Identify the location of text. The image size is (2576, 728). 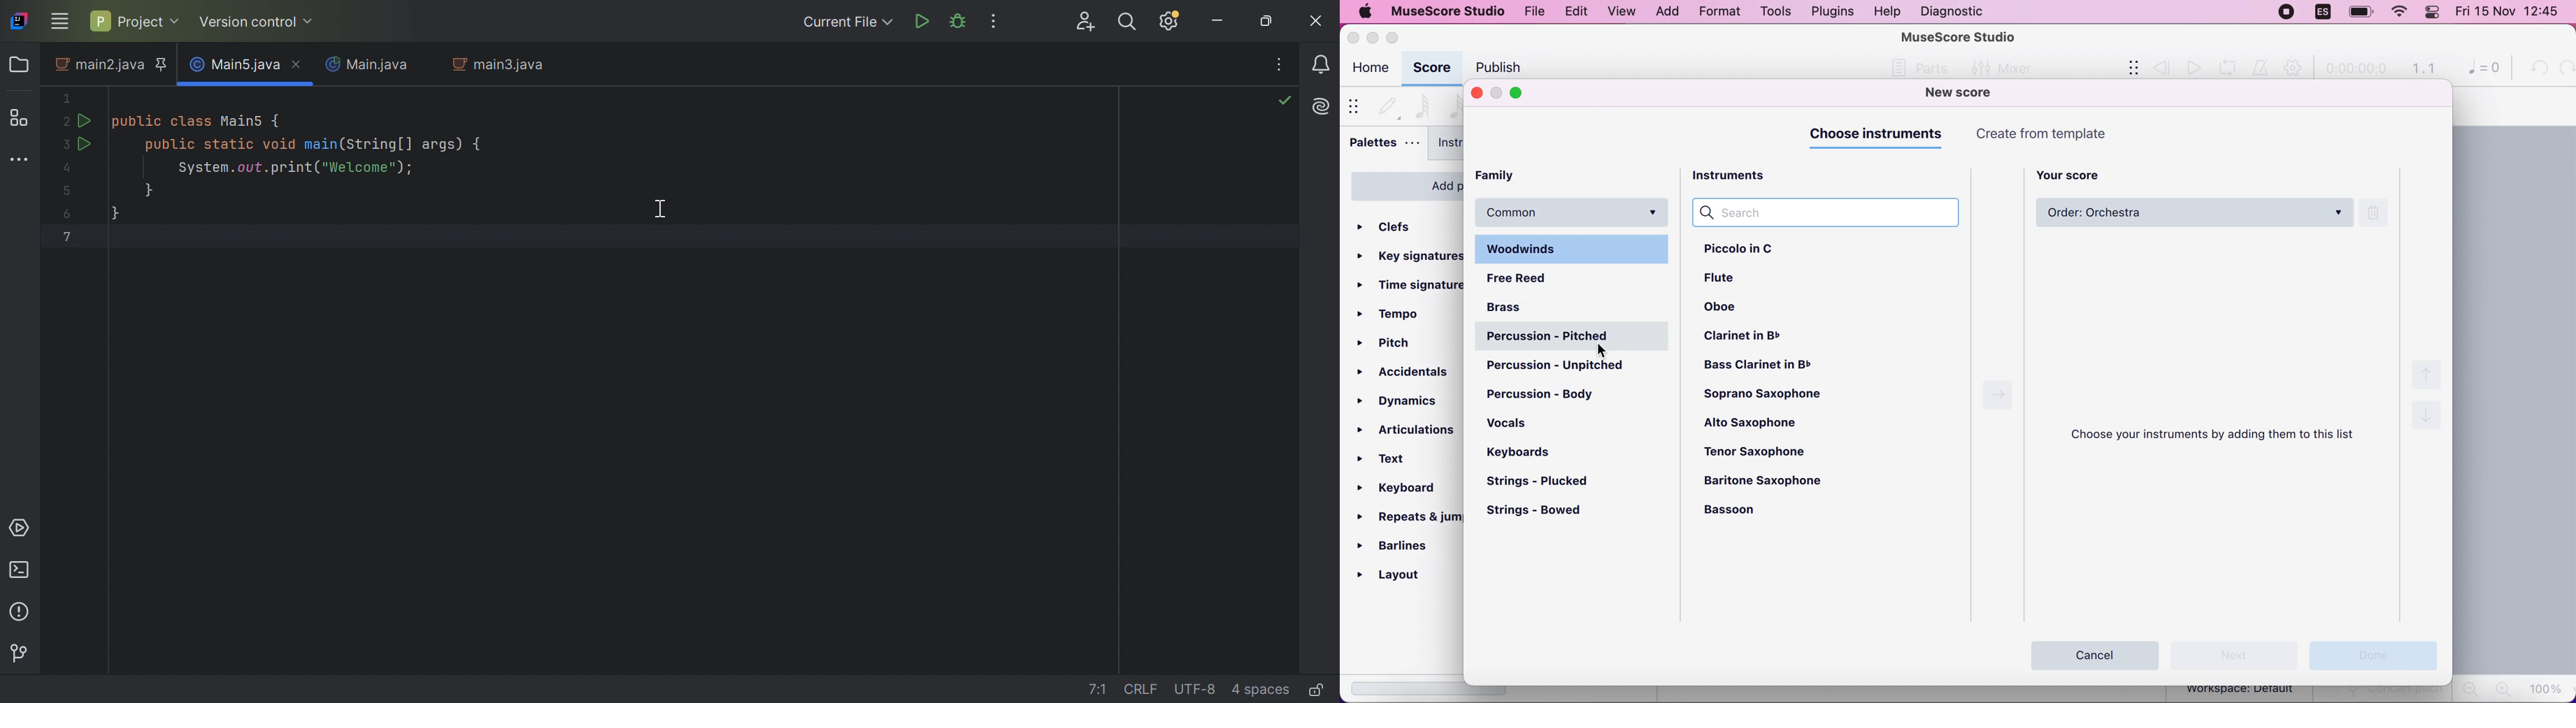
(1394, 460).